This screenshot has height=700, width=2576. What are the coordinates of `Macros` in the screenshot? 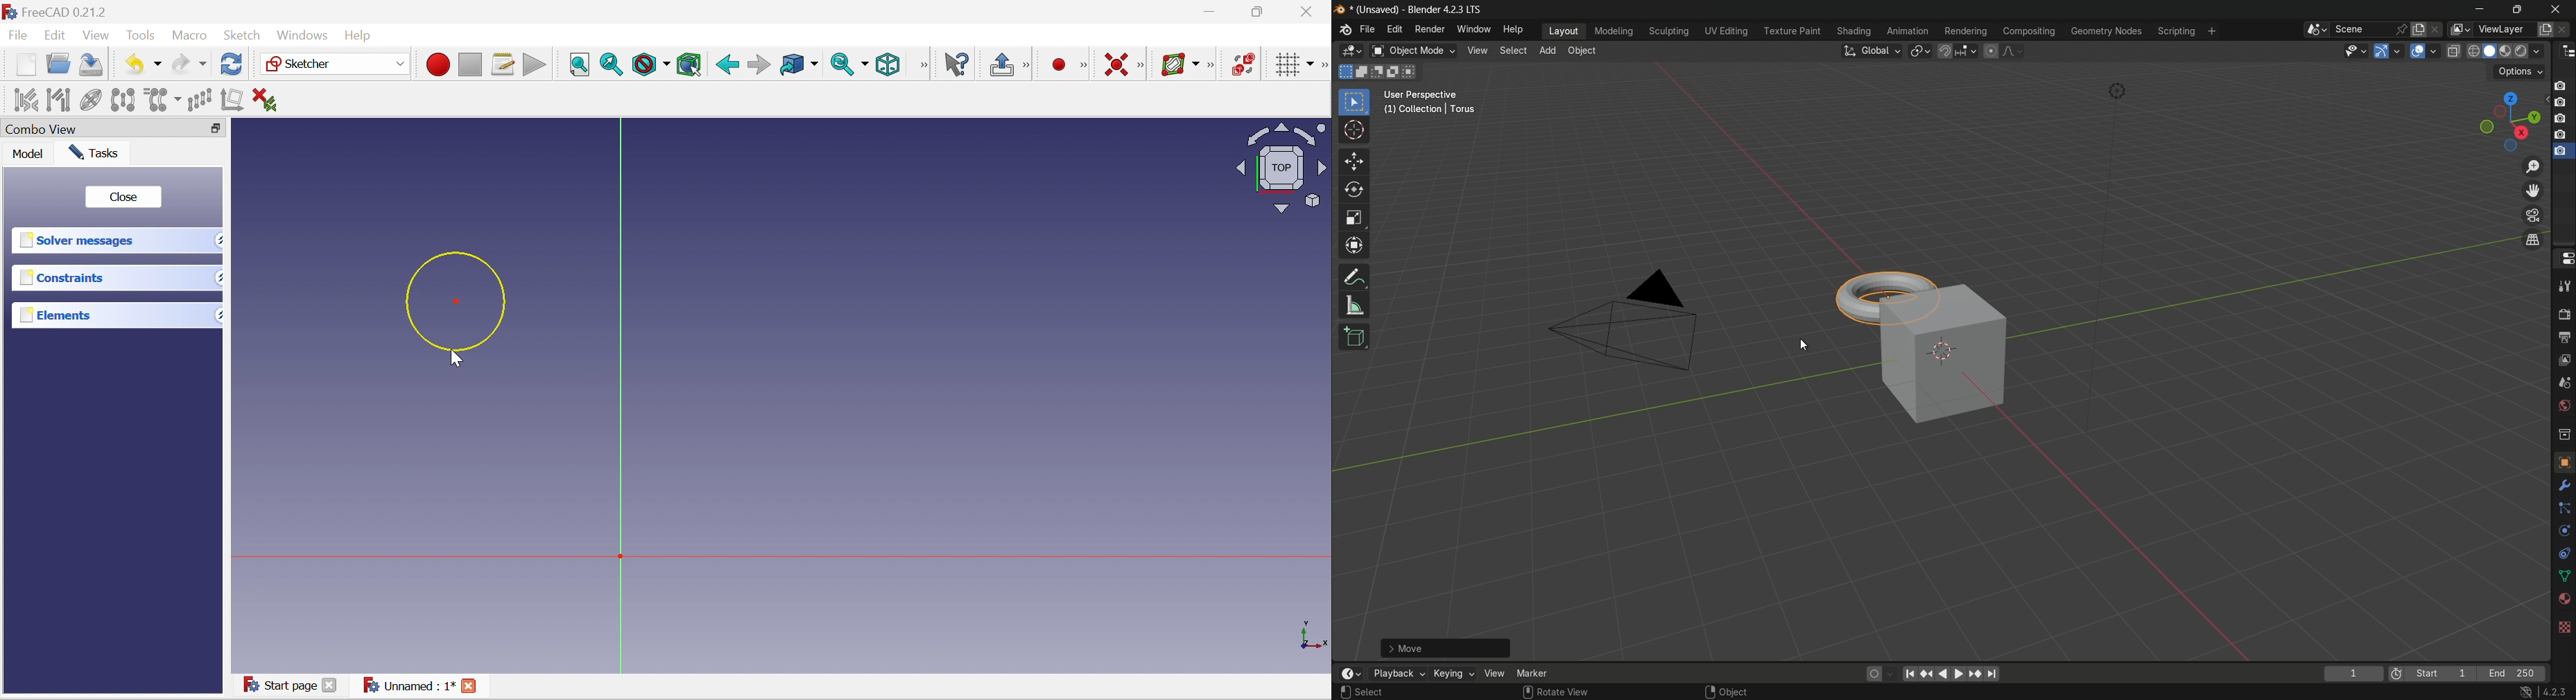 It's located at (503, 64).